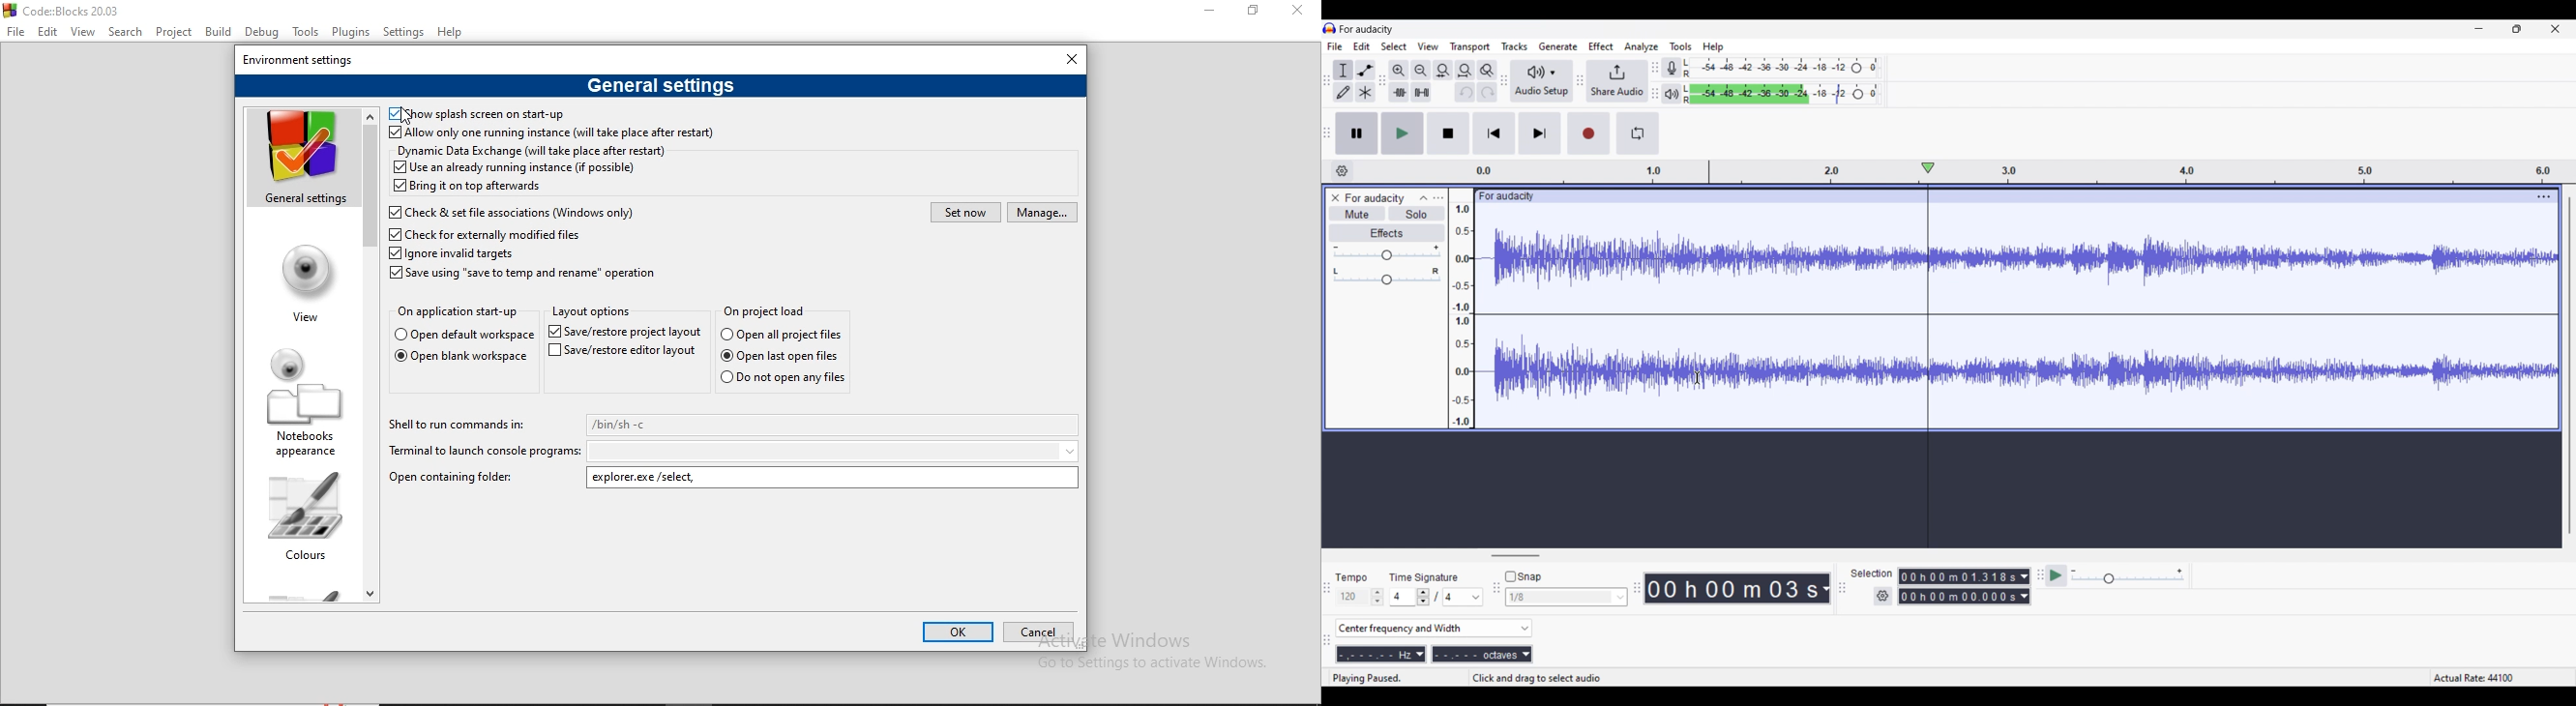 The height and width of the screenshot is (728, 2576). Describe the element at coordinates (2479, 28) in the screenshot. I see `Minimize` at that location.